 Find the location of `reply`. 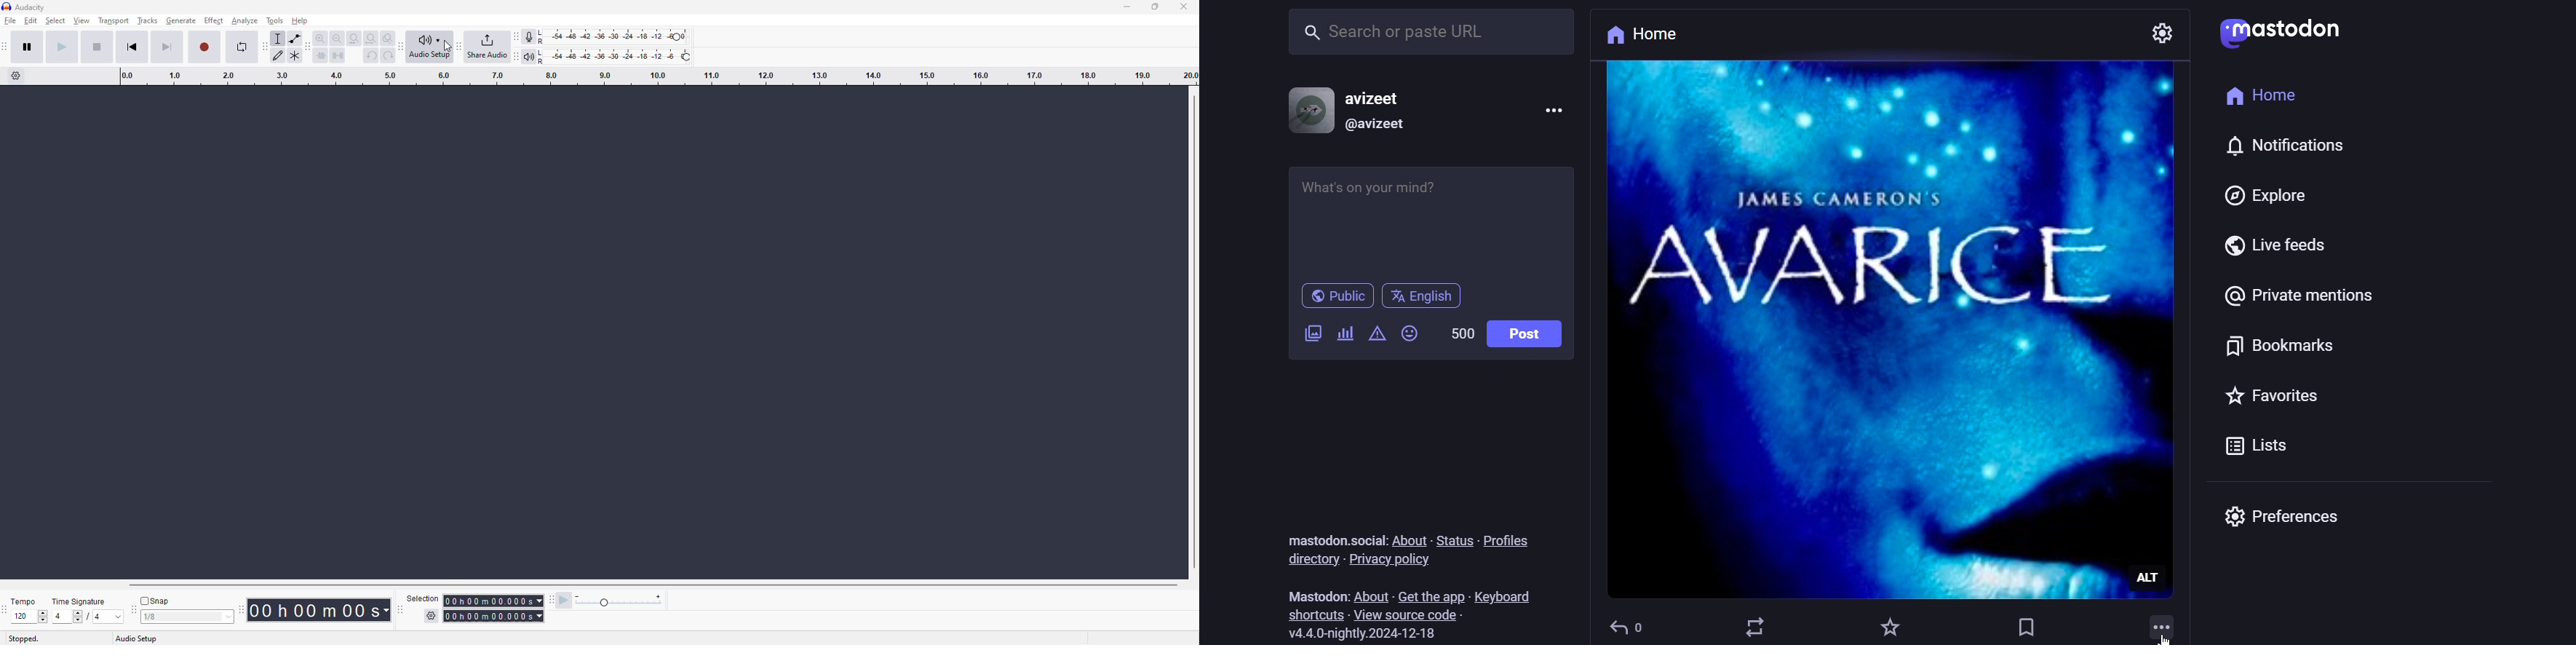

reply is located at coordinates (1627, 624).